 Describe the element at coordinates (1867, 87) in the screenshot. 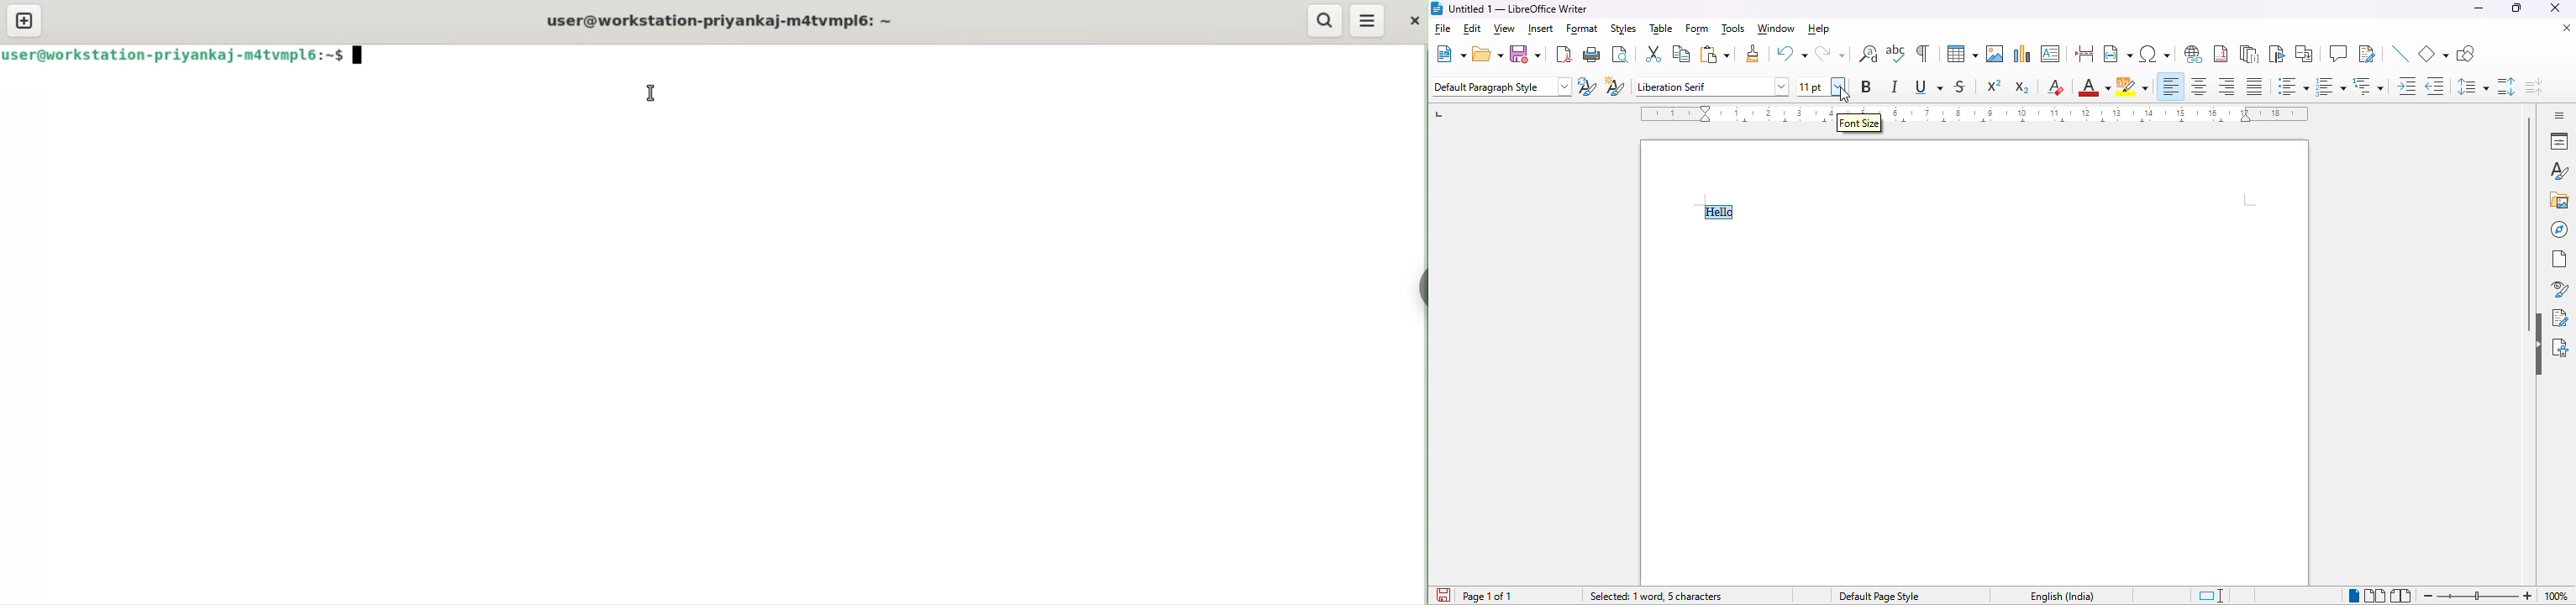

I see `bold` at that location.